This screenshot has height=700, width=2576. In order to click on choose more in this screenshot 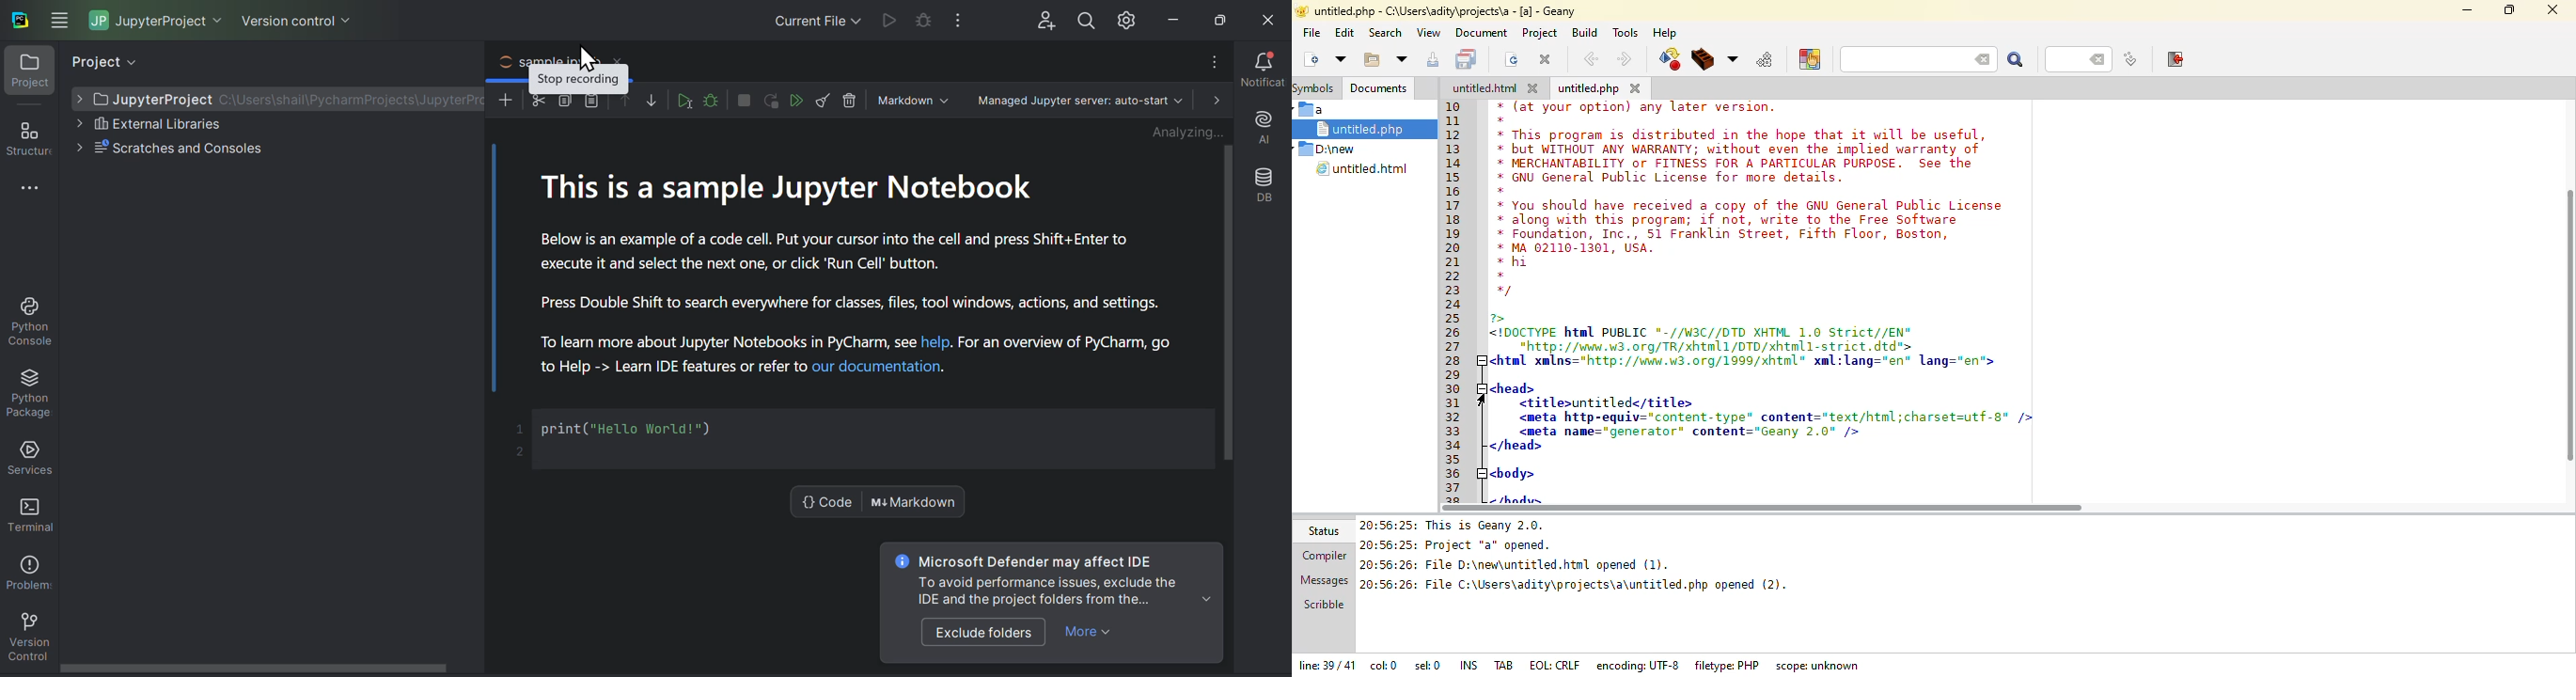, I will do `click(1733, 60)`.